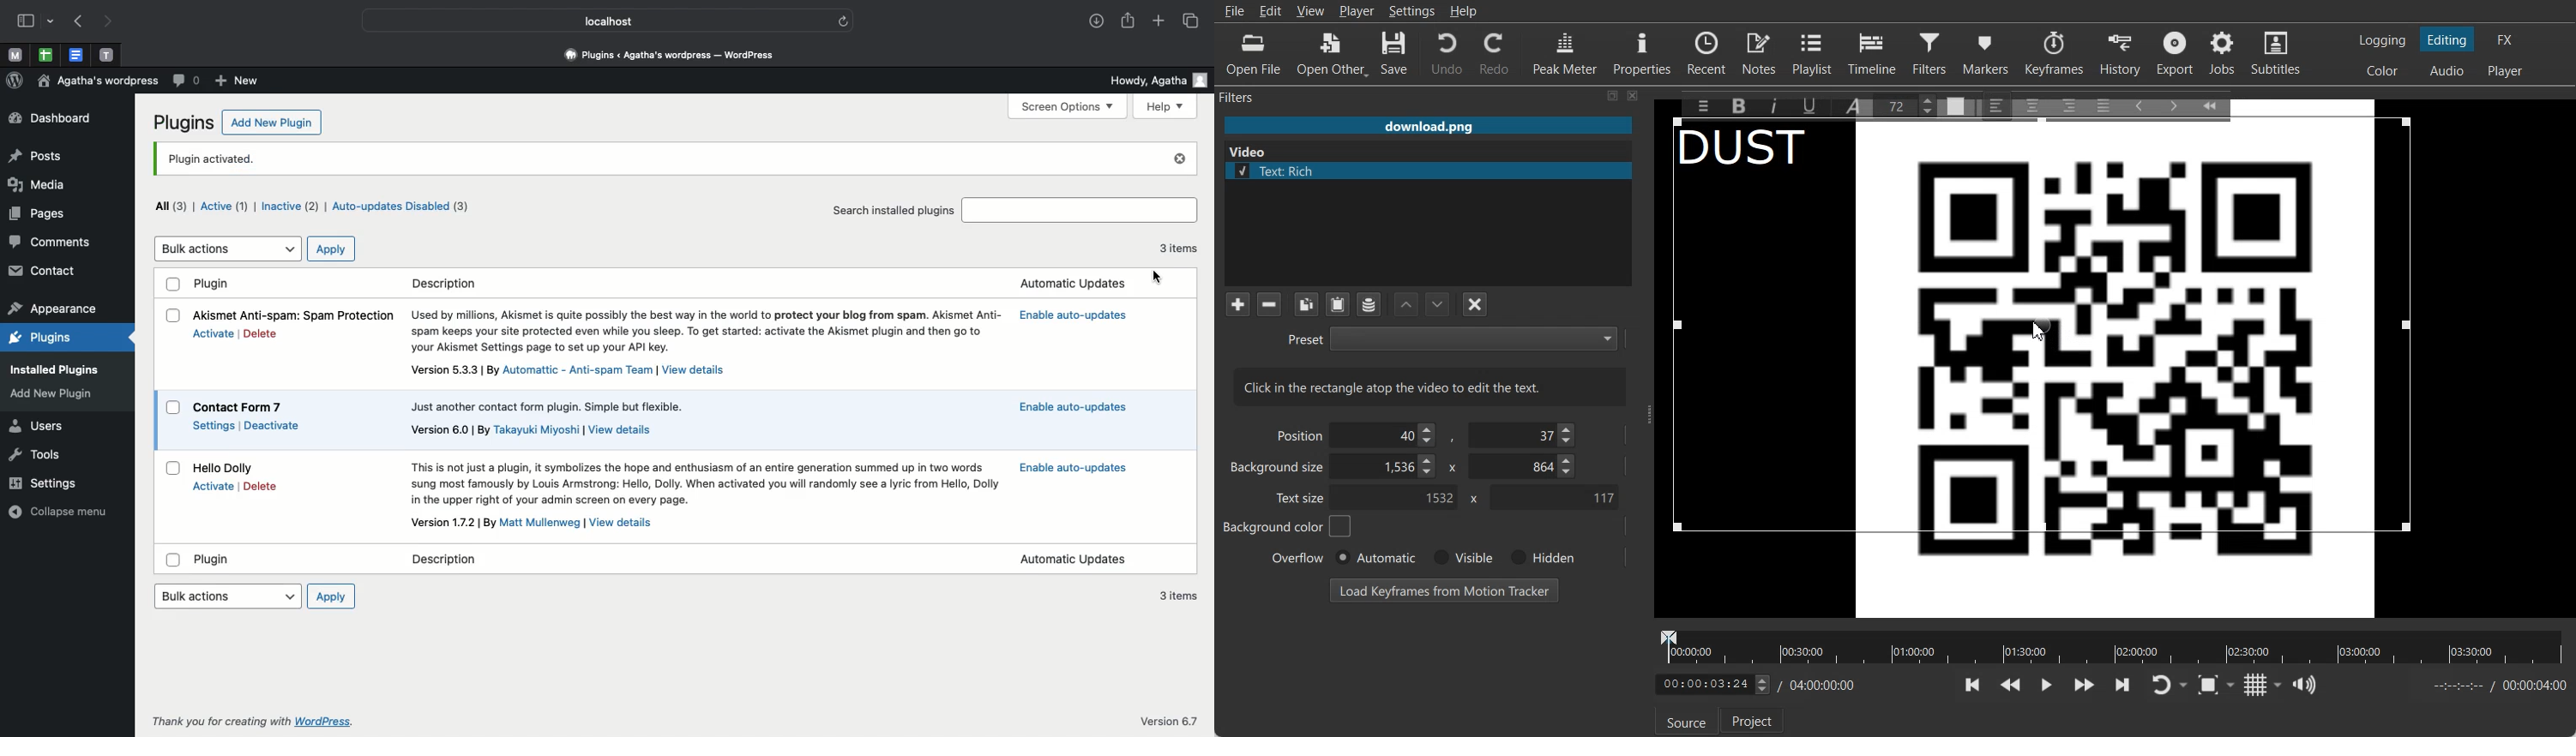  I want to click on close, so click(1178, 159).